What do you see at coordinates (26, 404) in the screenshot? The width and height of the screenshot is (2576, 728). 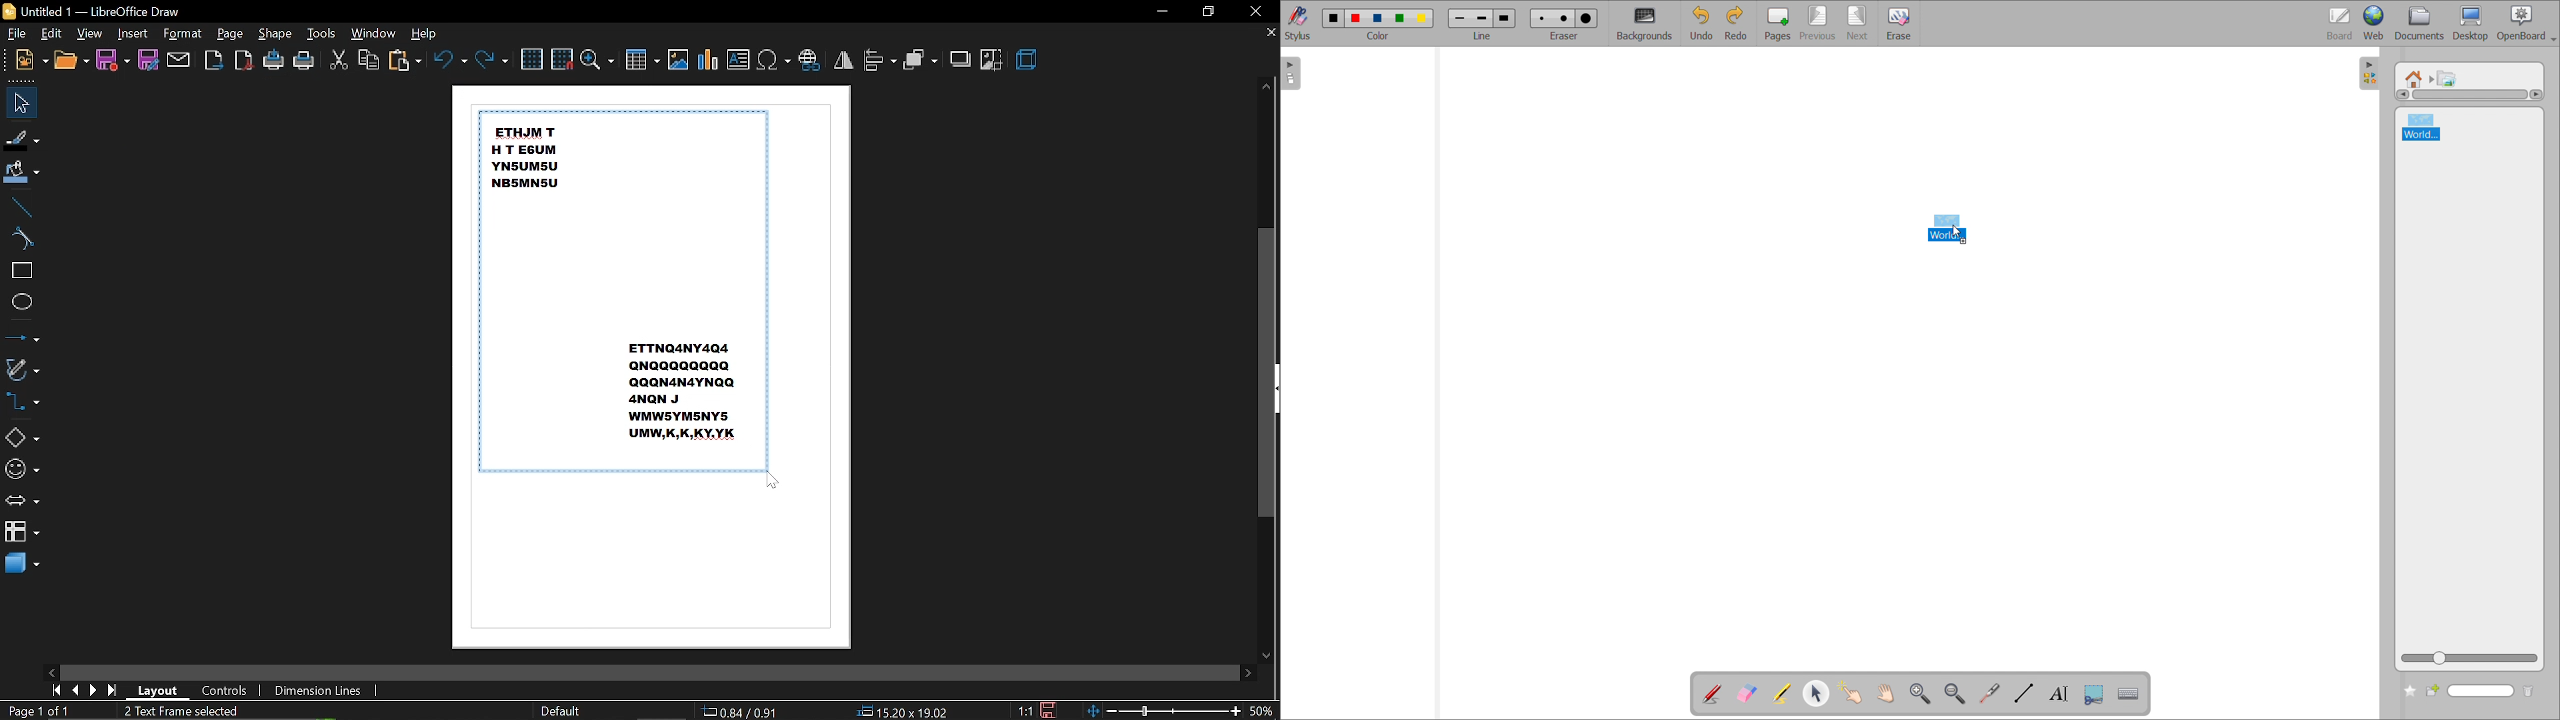 I see `connector` at bounding box center [26, 404].